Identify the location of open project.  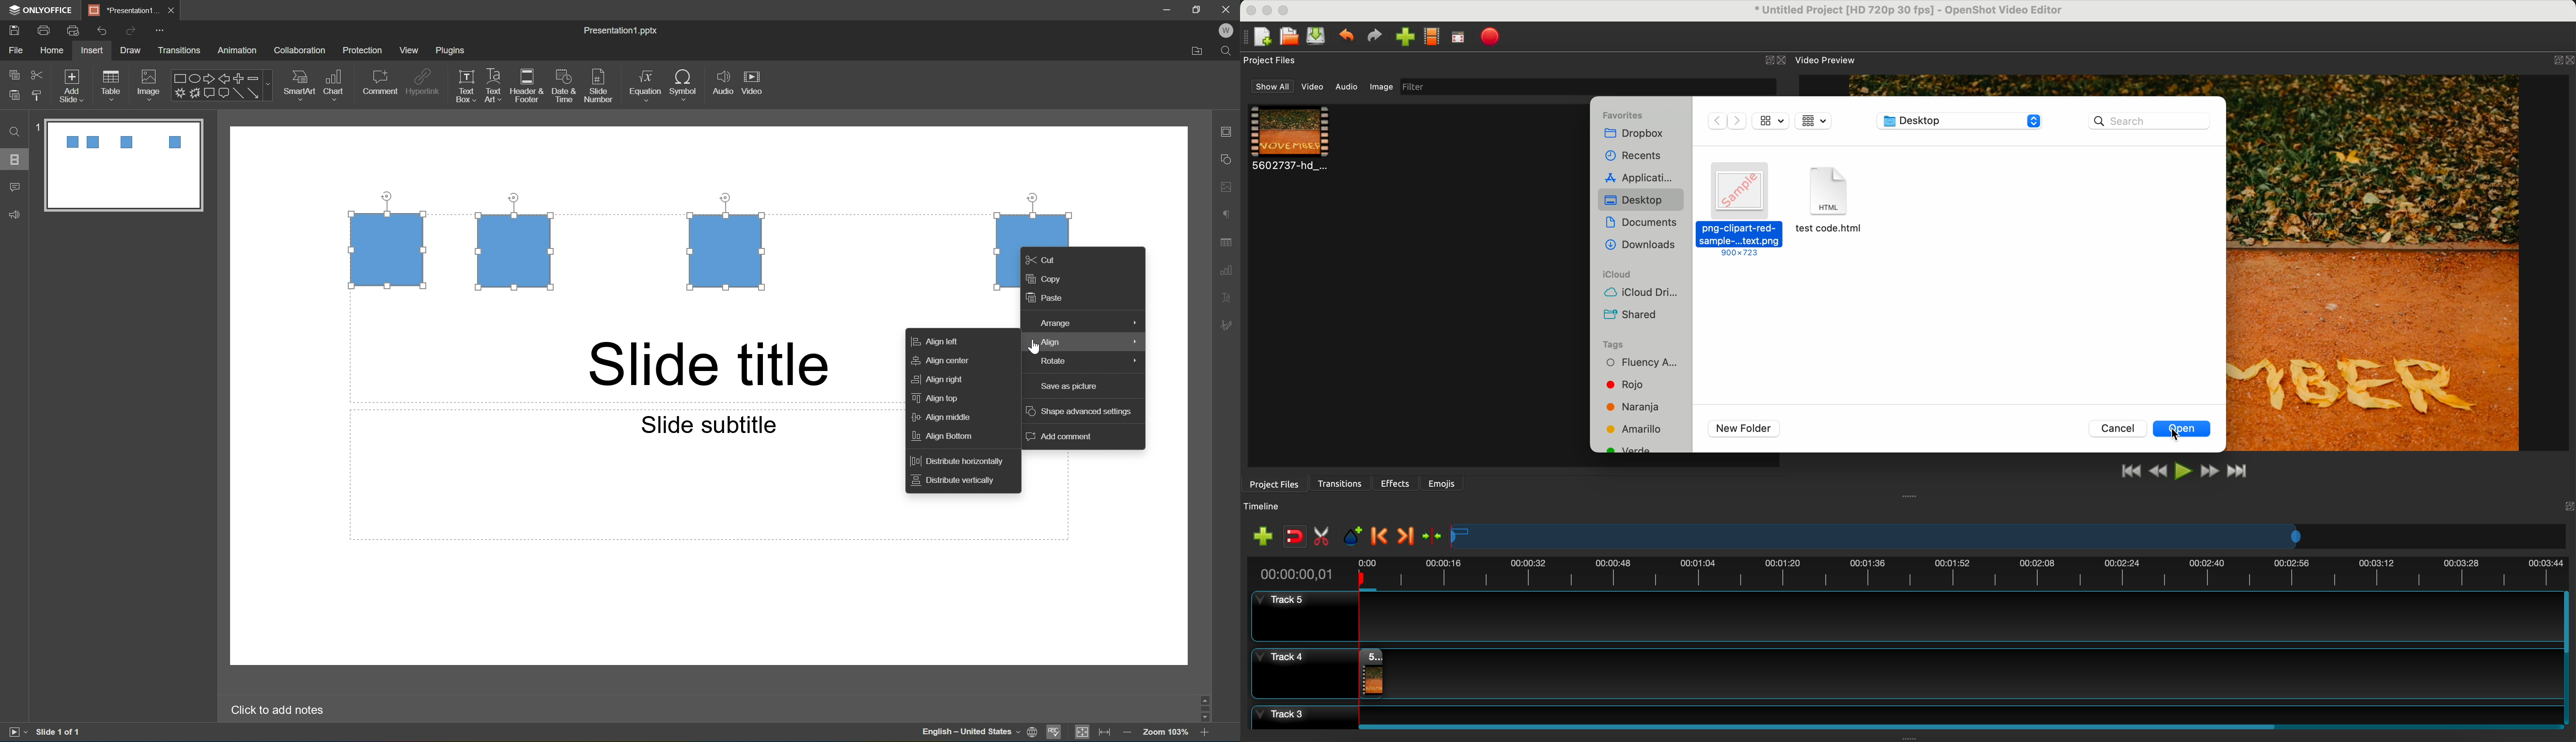
(1289, 37).